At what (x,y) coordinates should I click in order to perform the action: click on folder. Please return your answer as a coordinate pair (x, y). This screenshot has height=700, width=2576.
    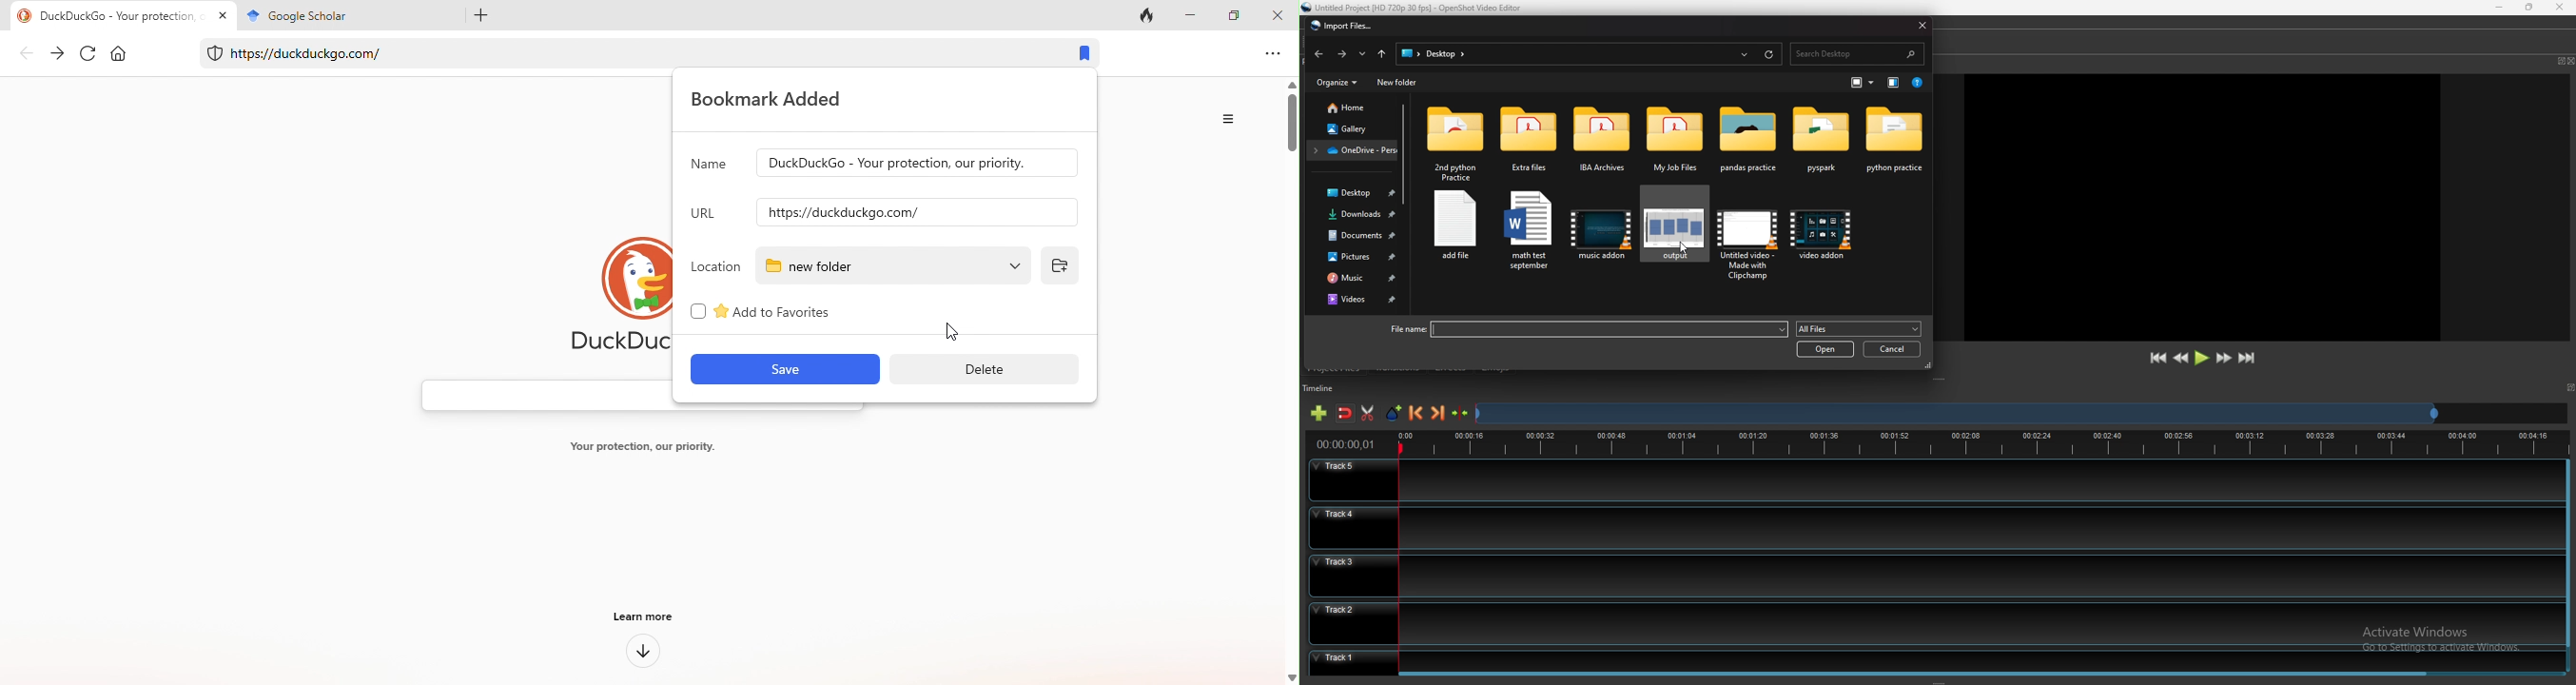
    Looking at the image, I should click on (1821, 143).